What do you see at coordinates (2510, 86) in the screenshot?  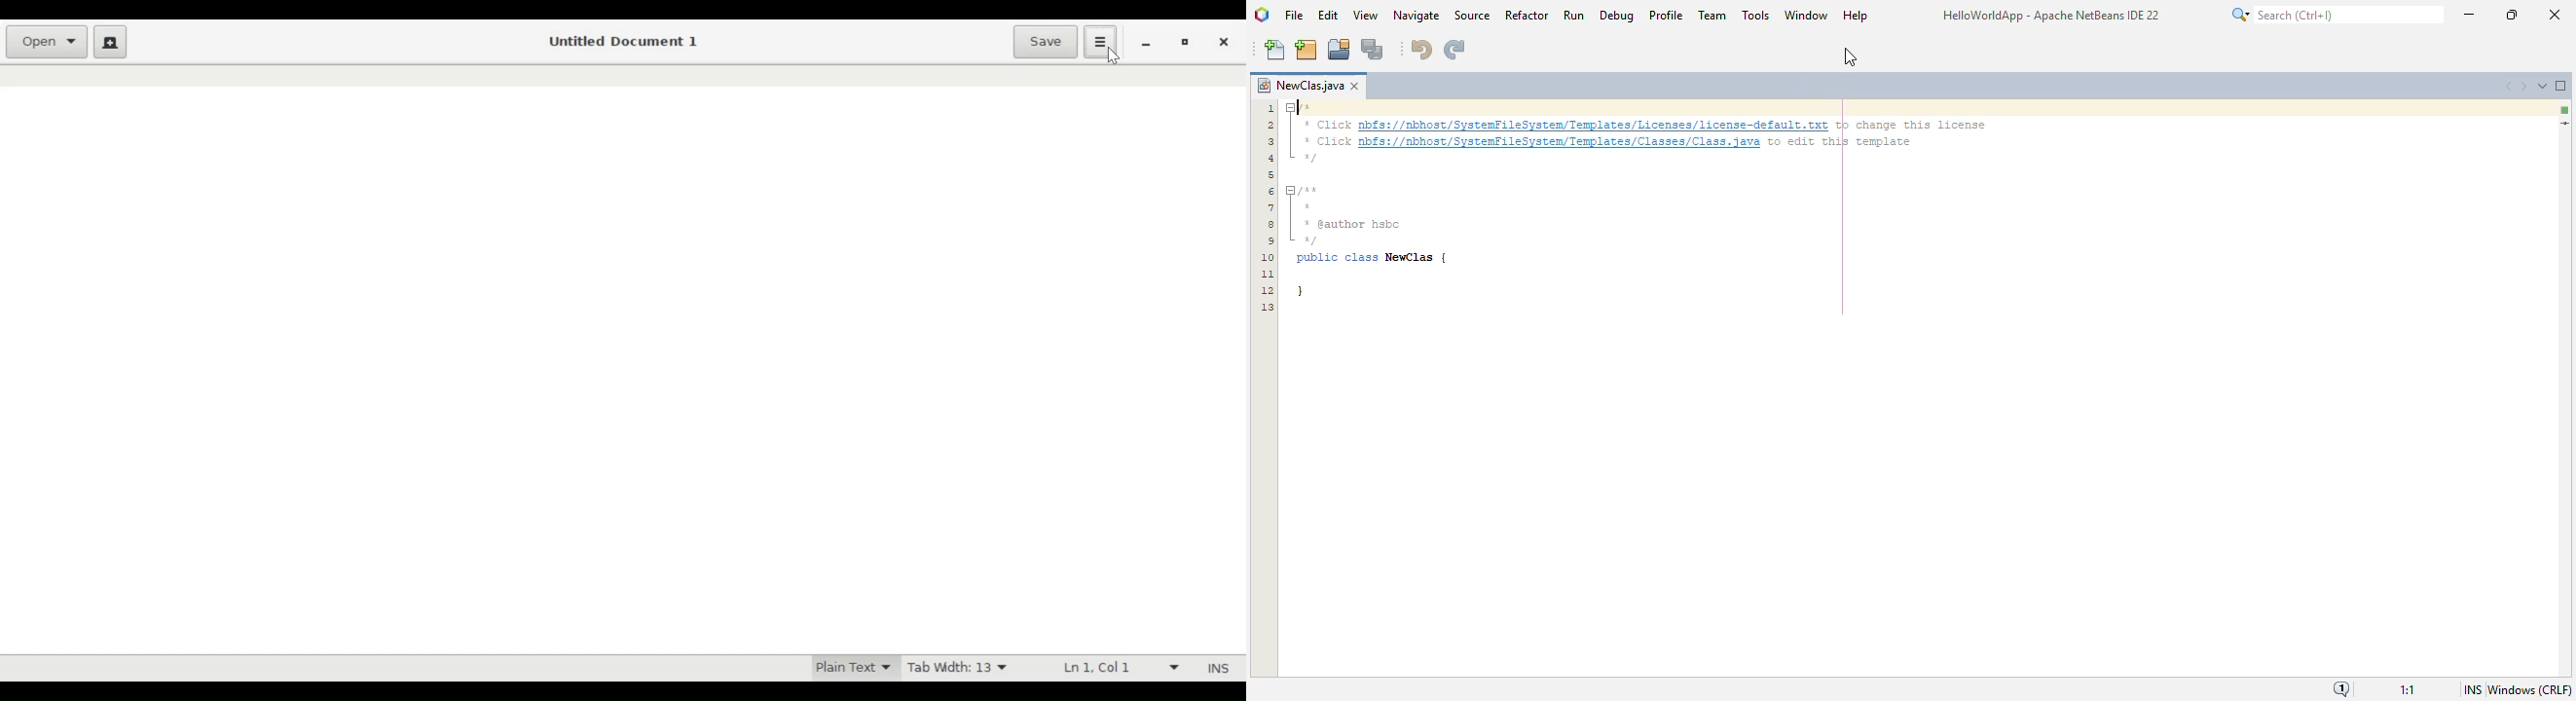 I see `scroll documents left` at bounding box center [2510, 86].